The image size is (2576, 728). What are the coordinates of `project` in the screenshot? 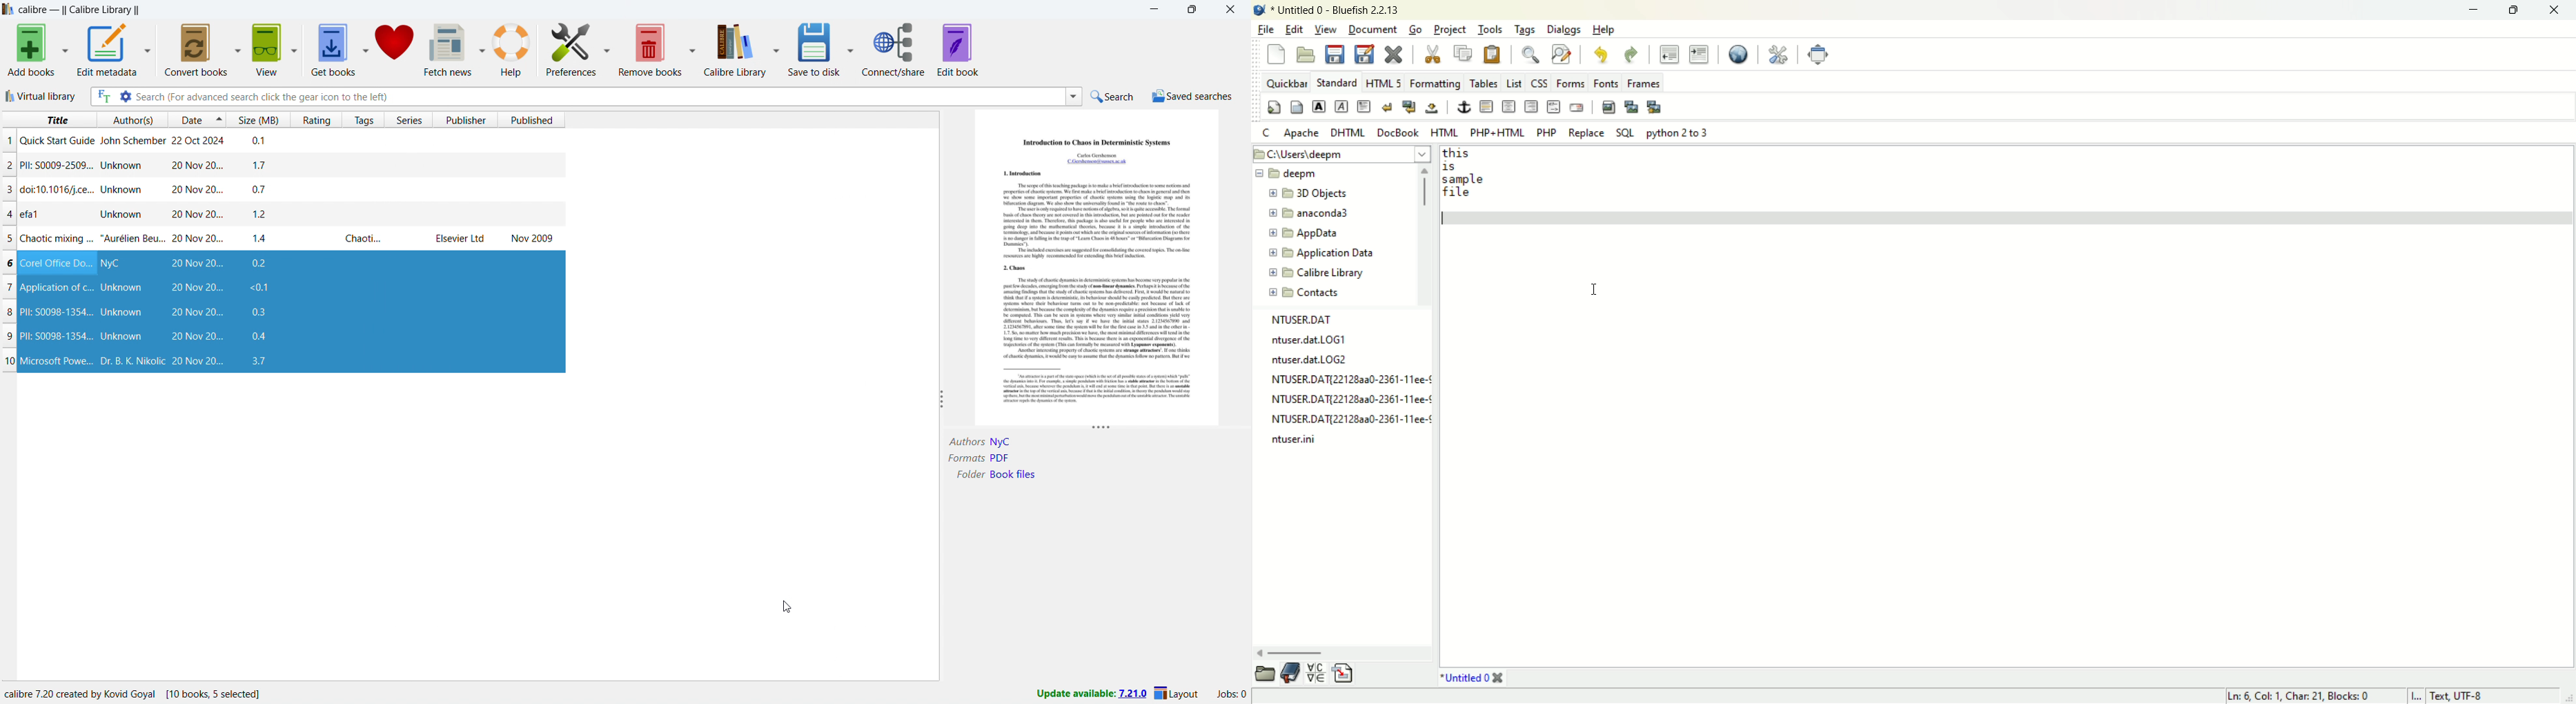 It's located at (1452, 29).